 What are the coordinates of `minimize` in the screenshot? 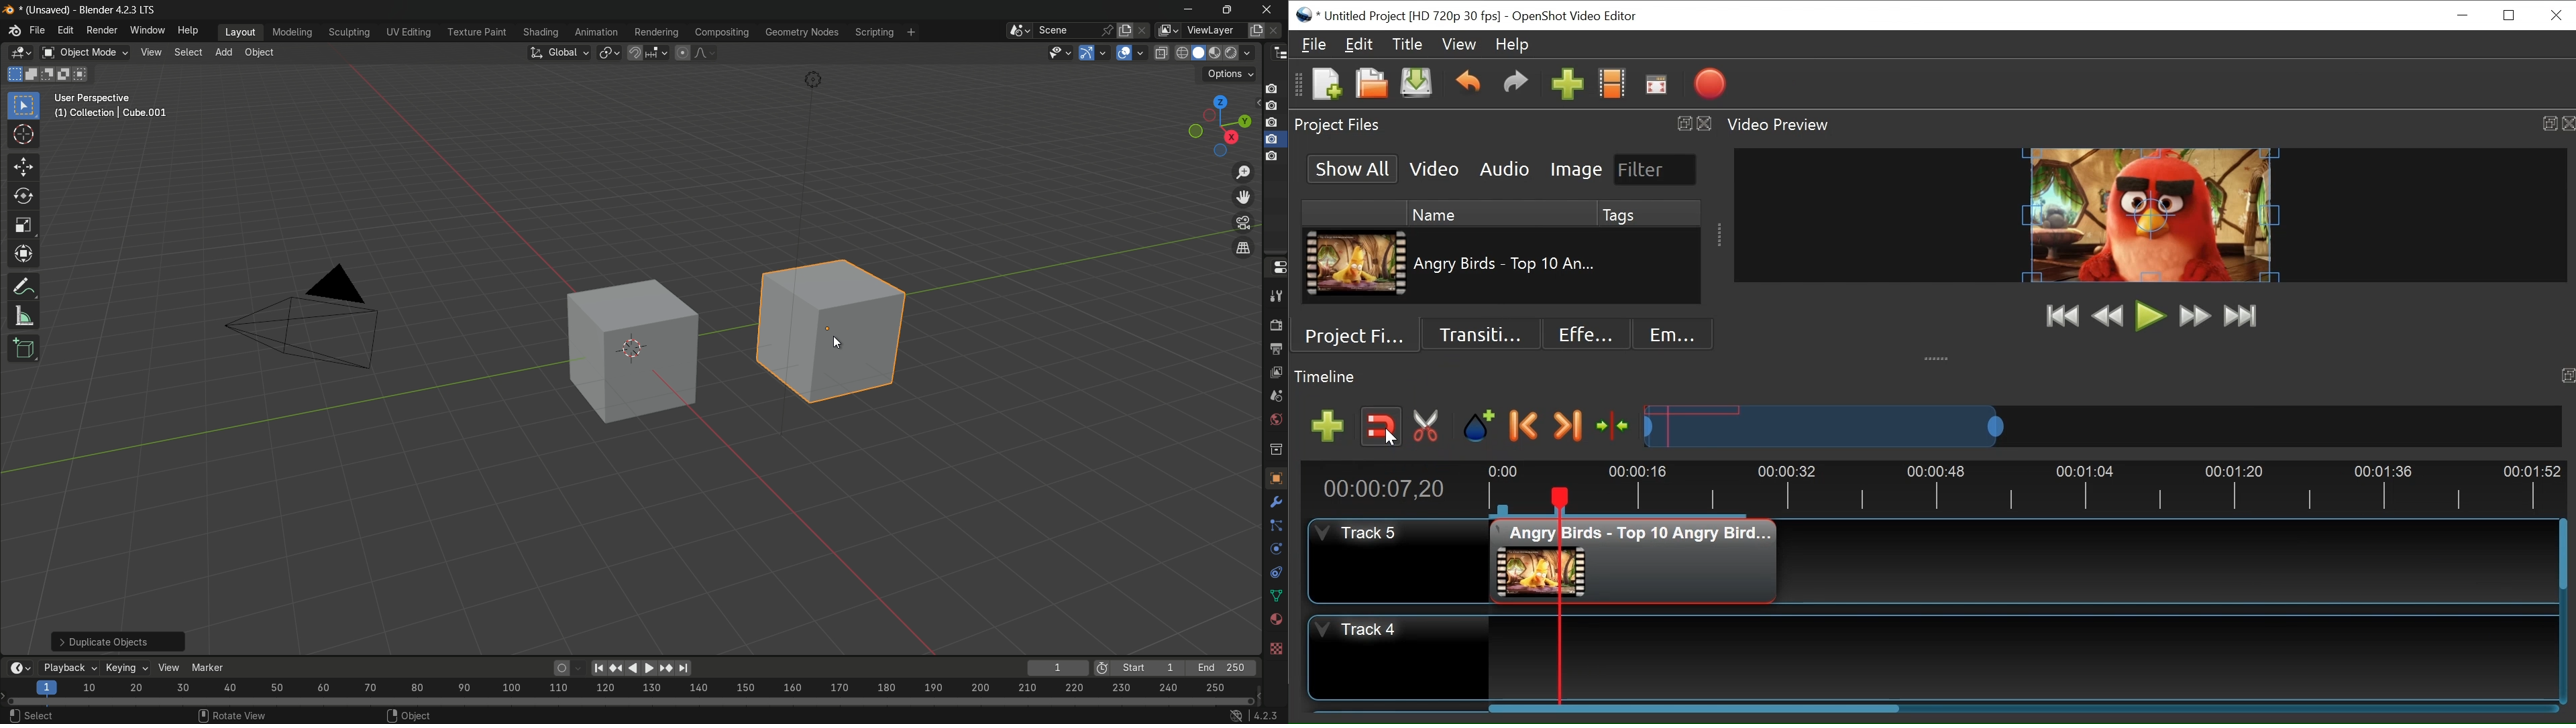 It's located at (1187, 9).